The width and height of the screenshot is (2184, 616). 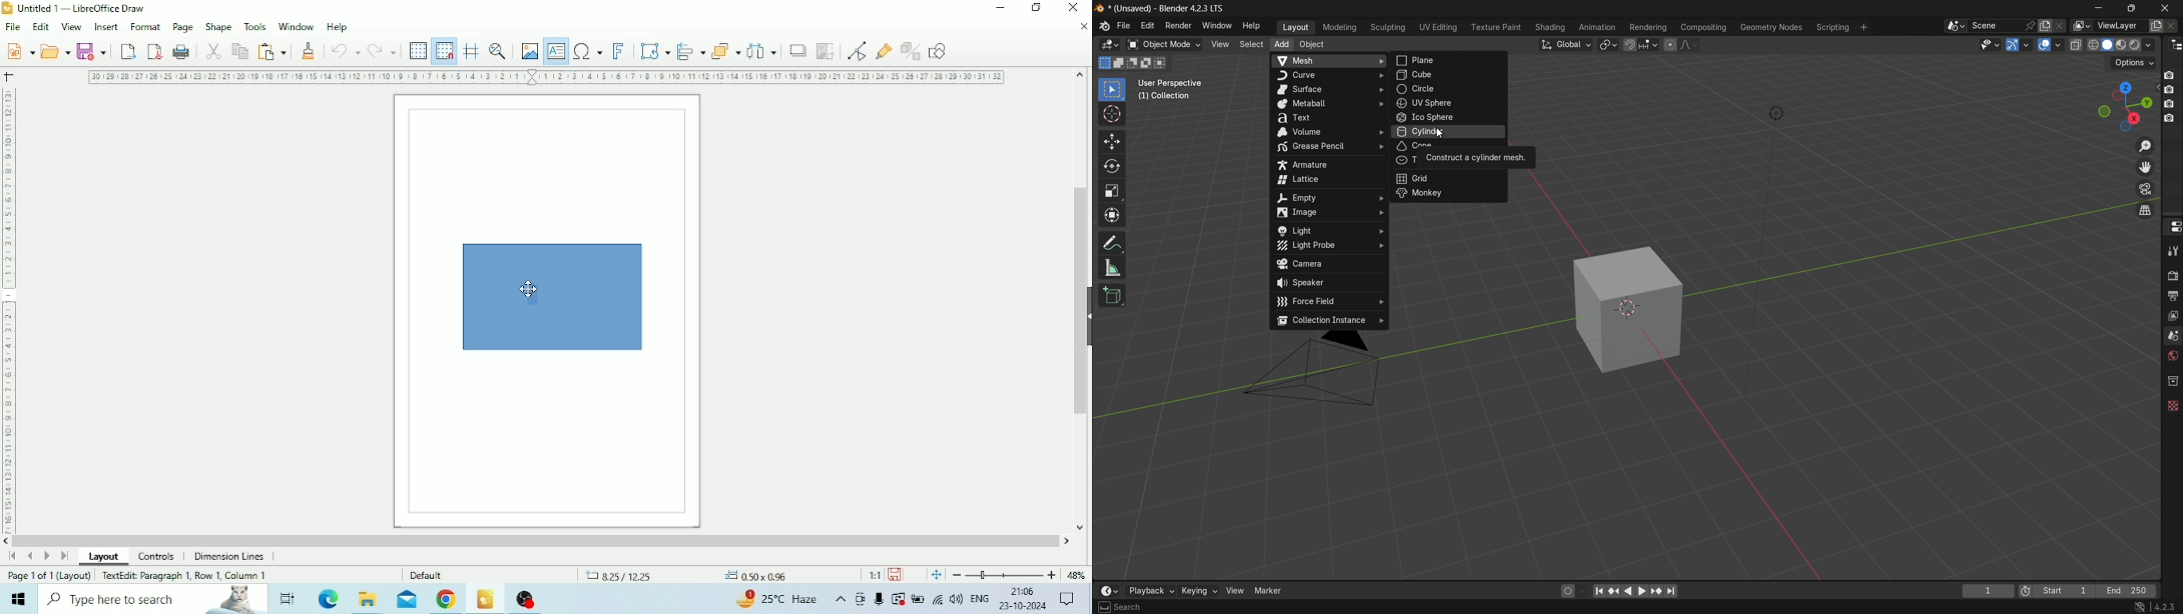 I want to click on toggle the camera view, so click(x=2145, y=189).